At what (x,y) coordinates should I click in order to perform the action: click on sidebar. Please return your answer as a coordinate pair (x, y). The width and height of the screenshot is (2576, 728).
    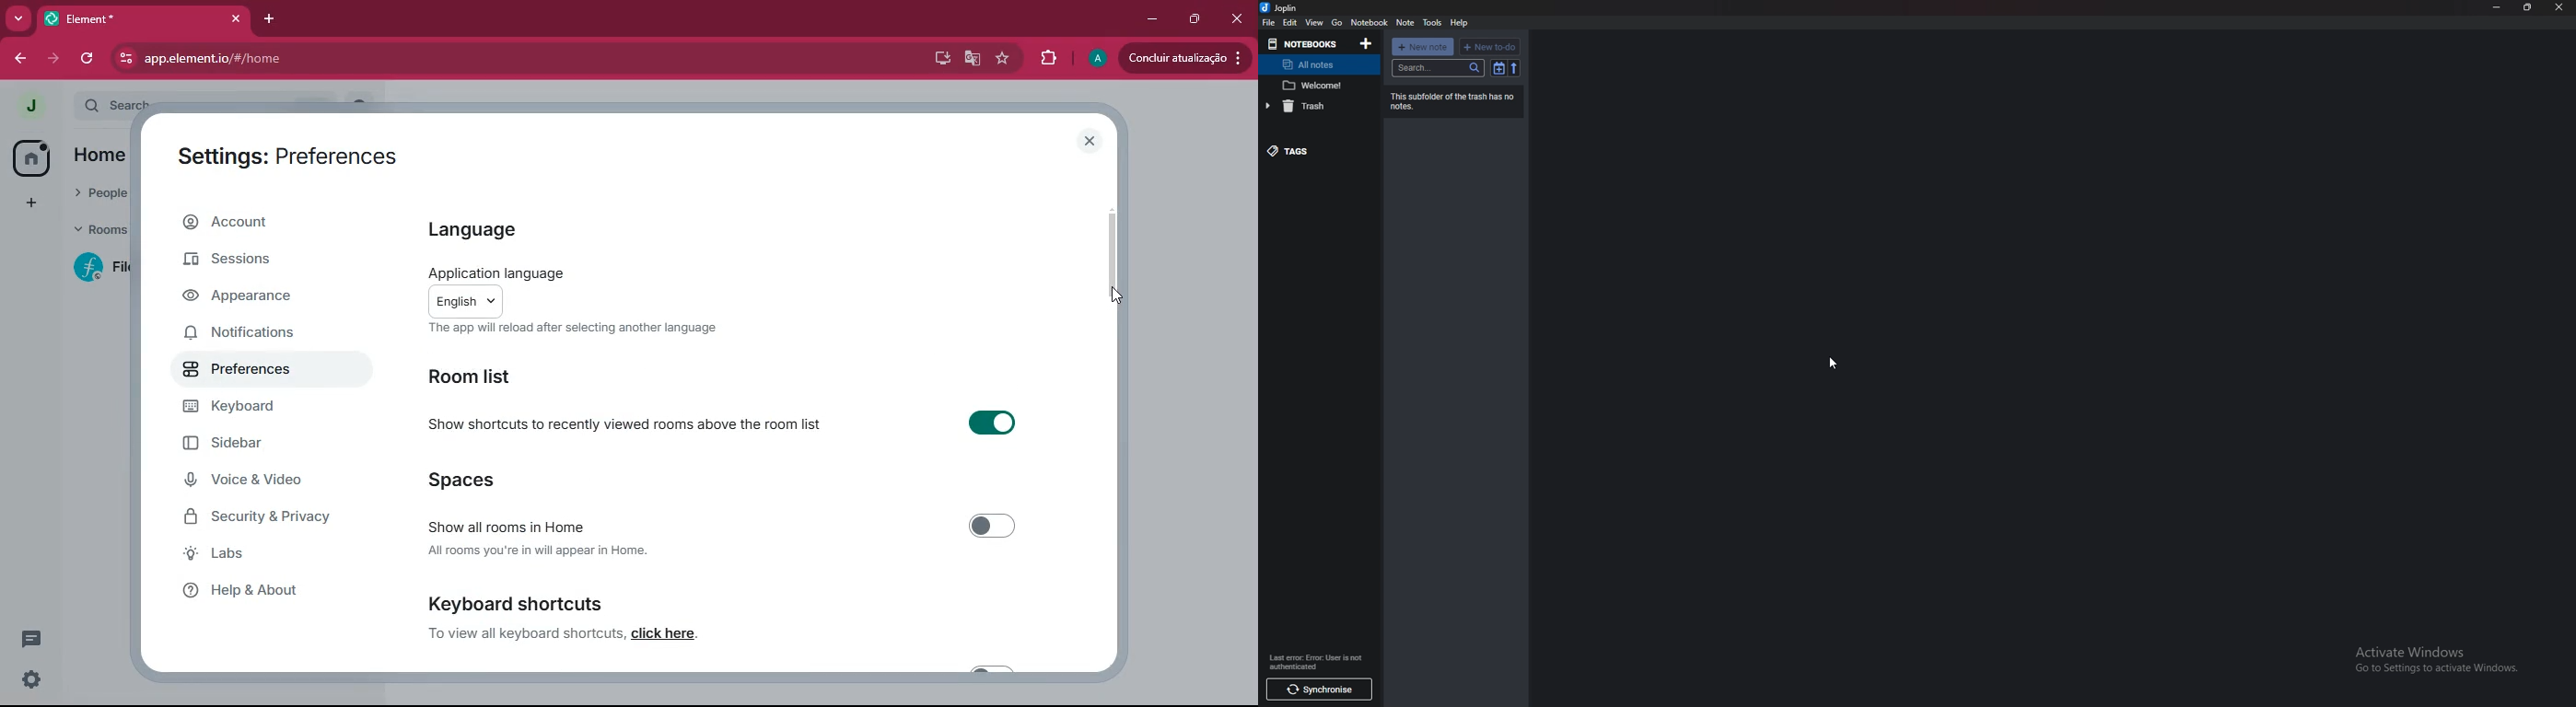
    Looking at the image, I should click on (260, 446).